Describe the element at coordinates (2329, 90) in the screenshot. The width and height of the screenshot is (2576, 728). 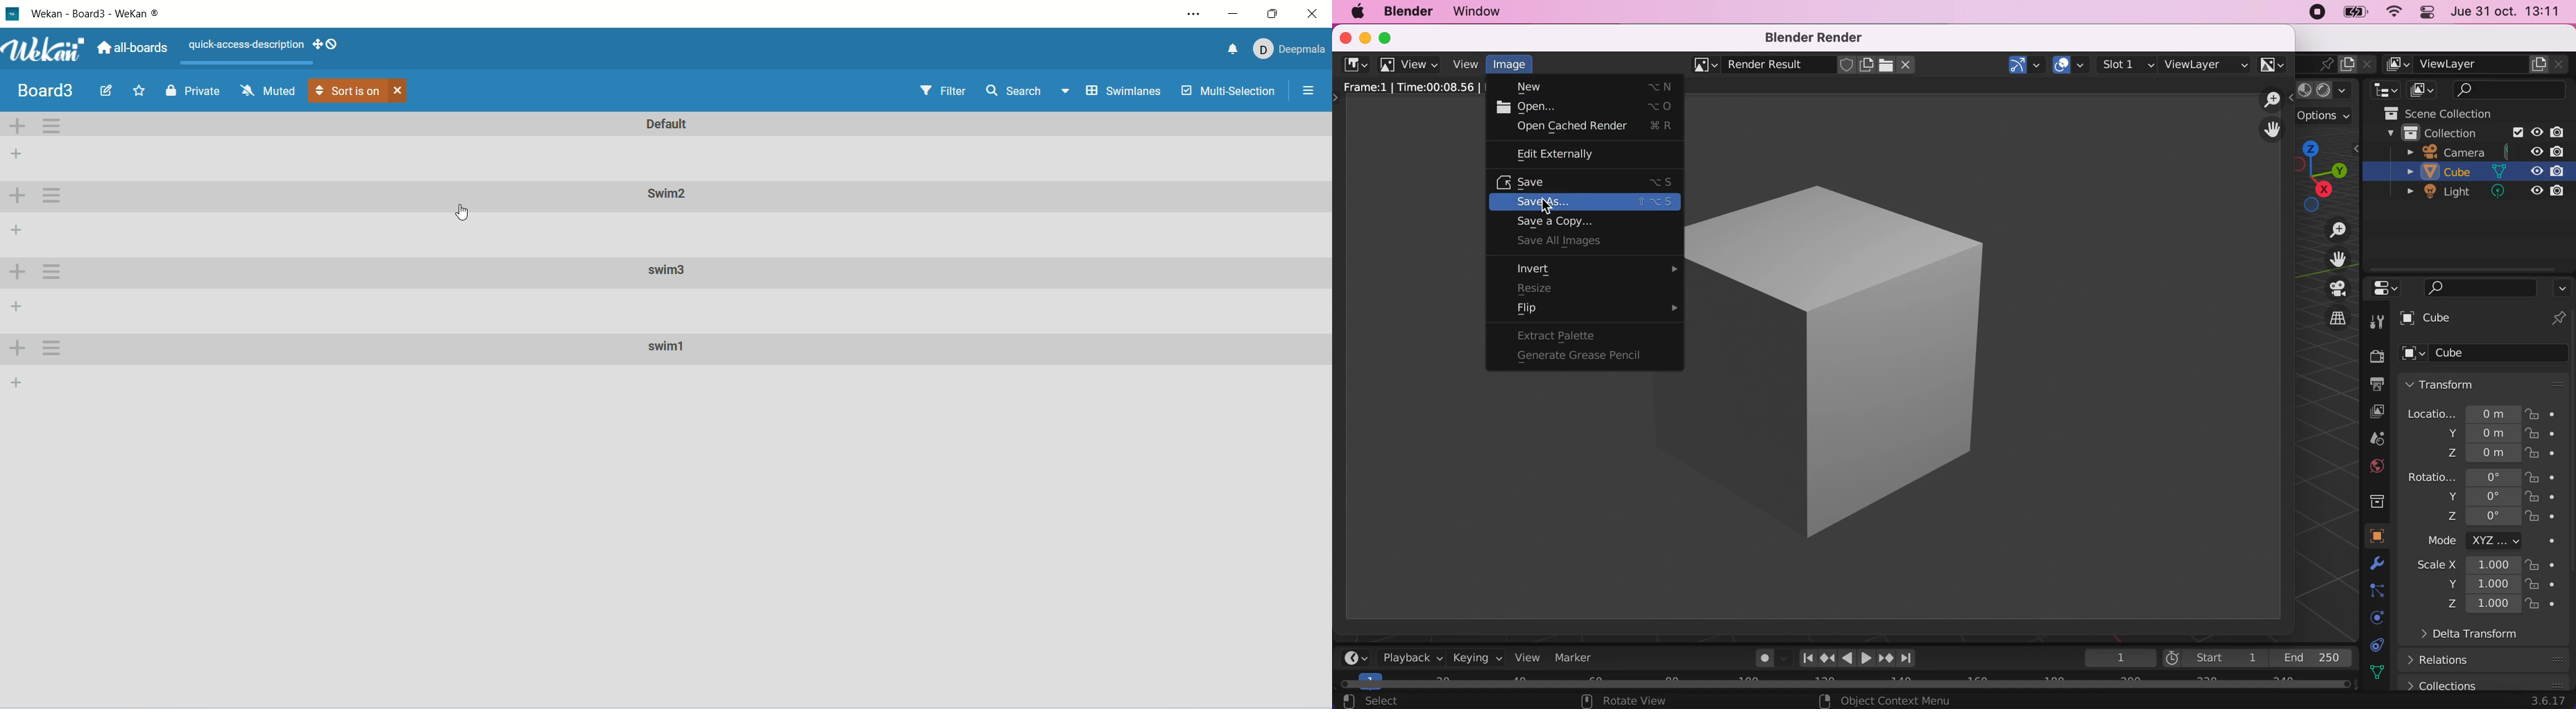
I see `viewport shading` at that location.